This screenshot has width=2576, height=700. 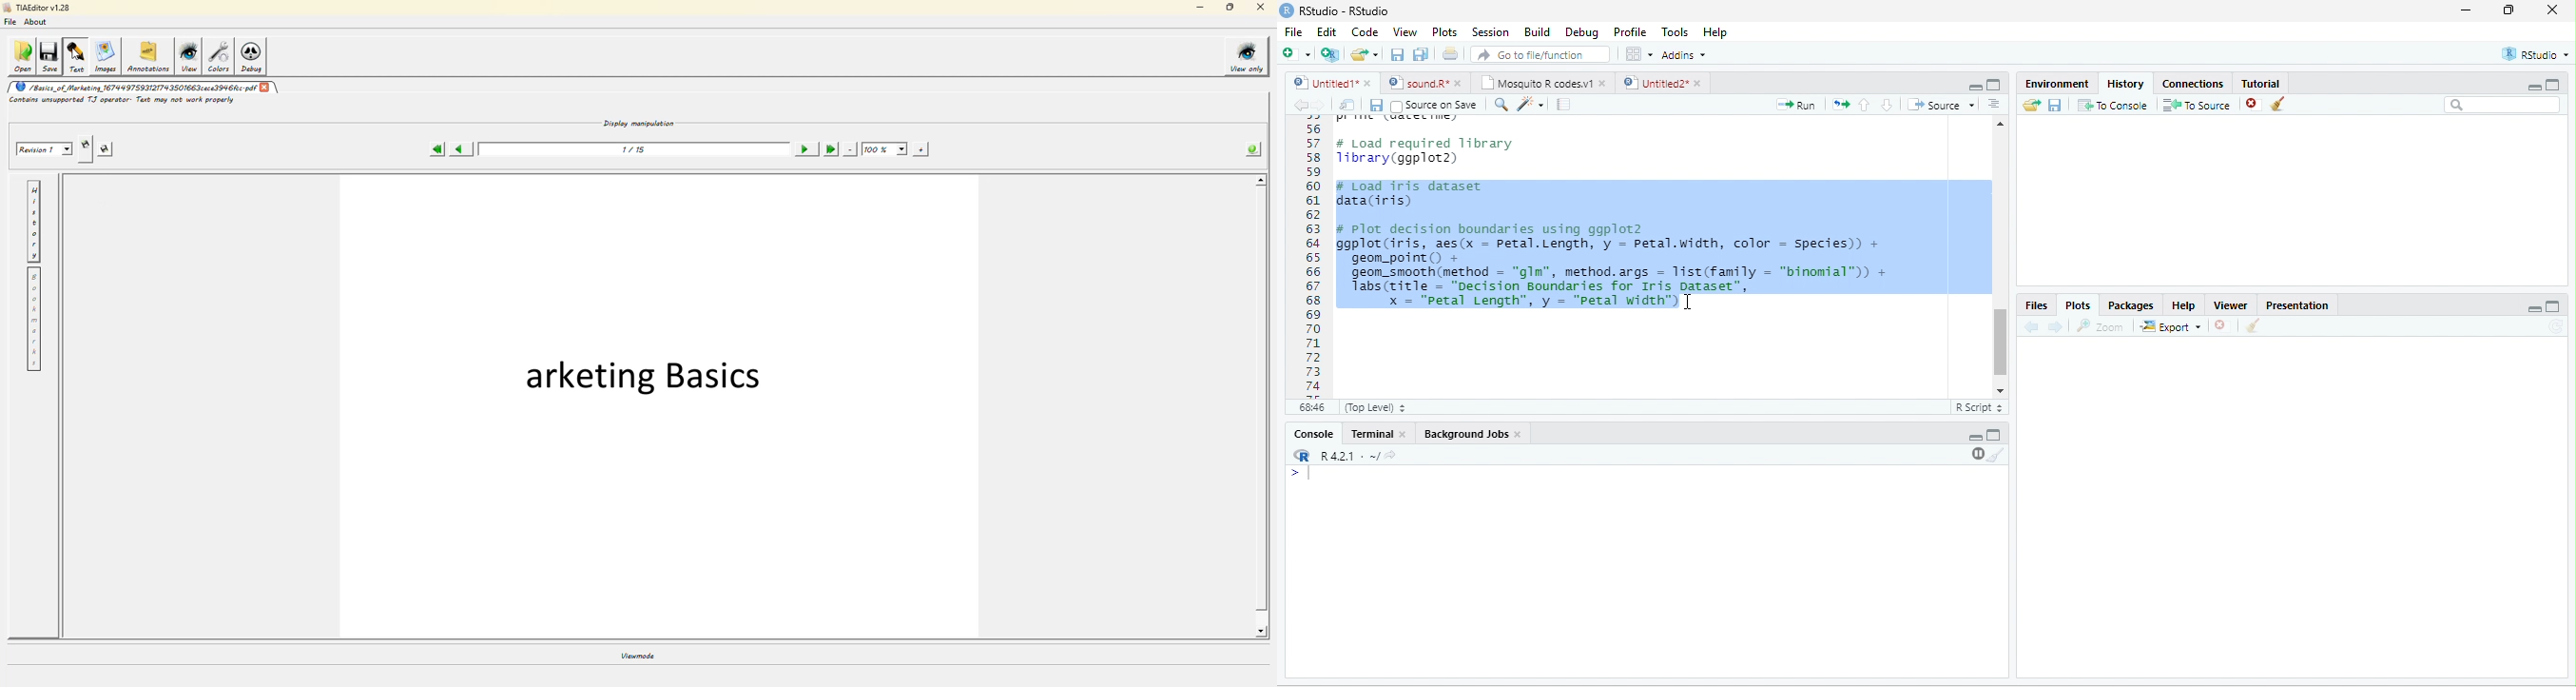 I want to click on compile report, so click(x=1563, y=104).